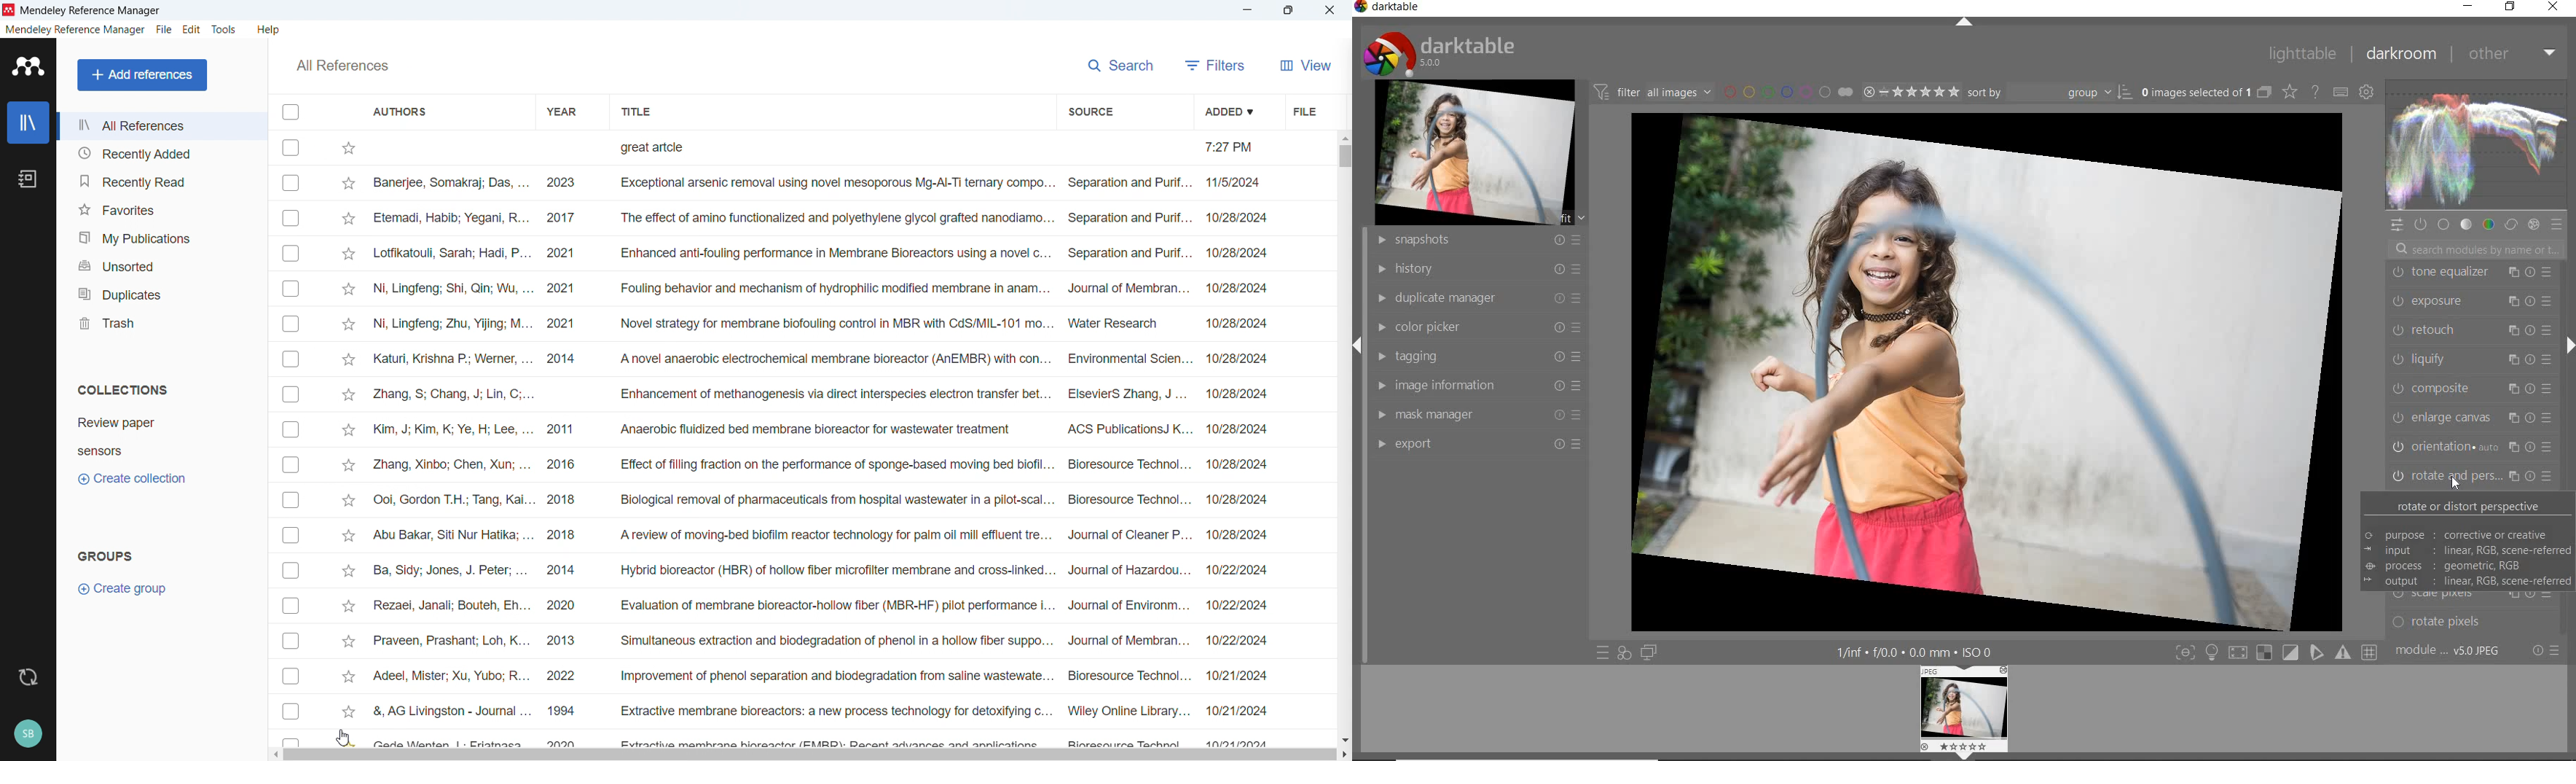 Image resolution: width=2576 pixels, height=784 pixels. I want to click on Duplicates , so click(161, 293).